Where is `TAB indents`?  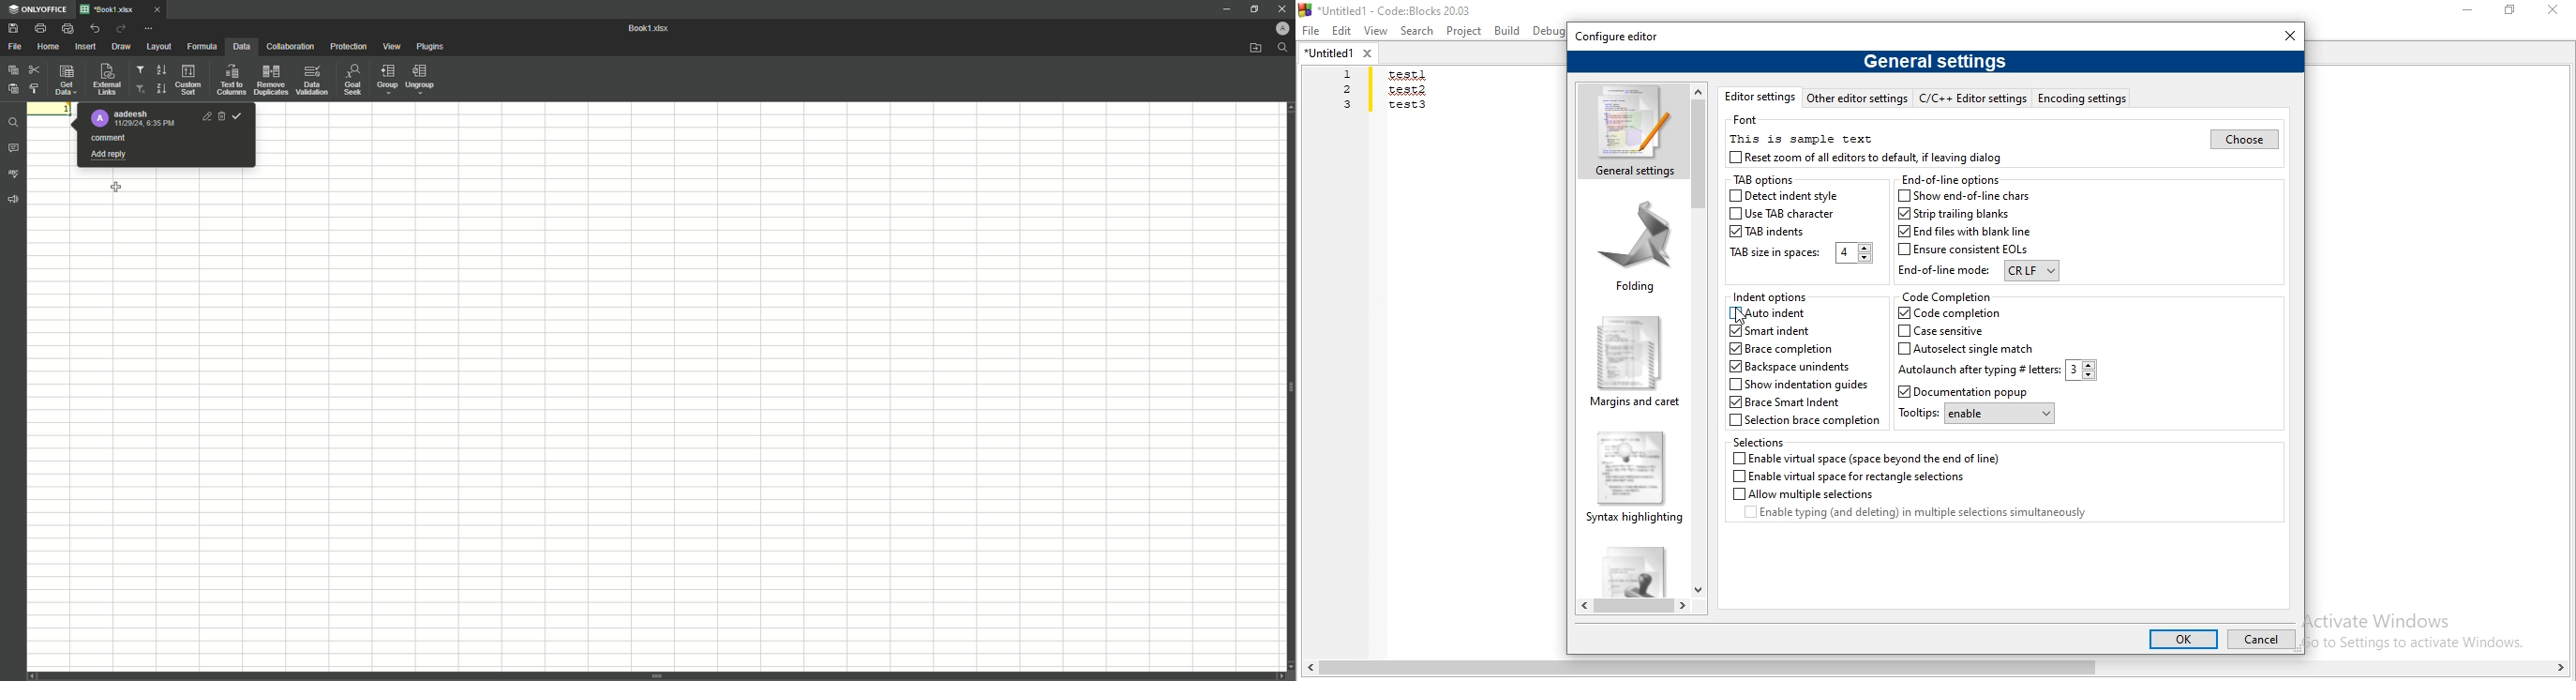
TAB indents is located at coordinates (1770, 232).